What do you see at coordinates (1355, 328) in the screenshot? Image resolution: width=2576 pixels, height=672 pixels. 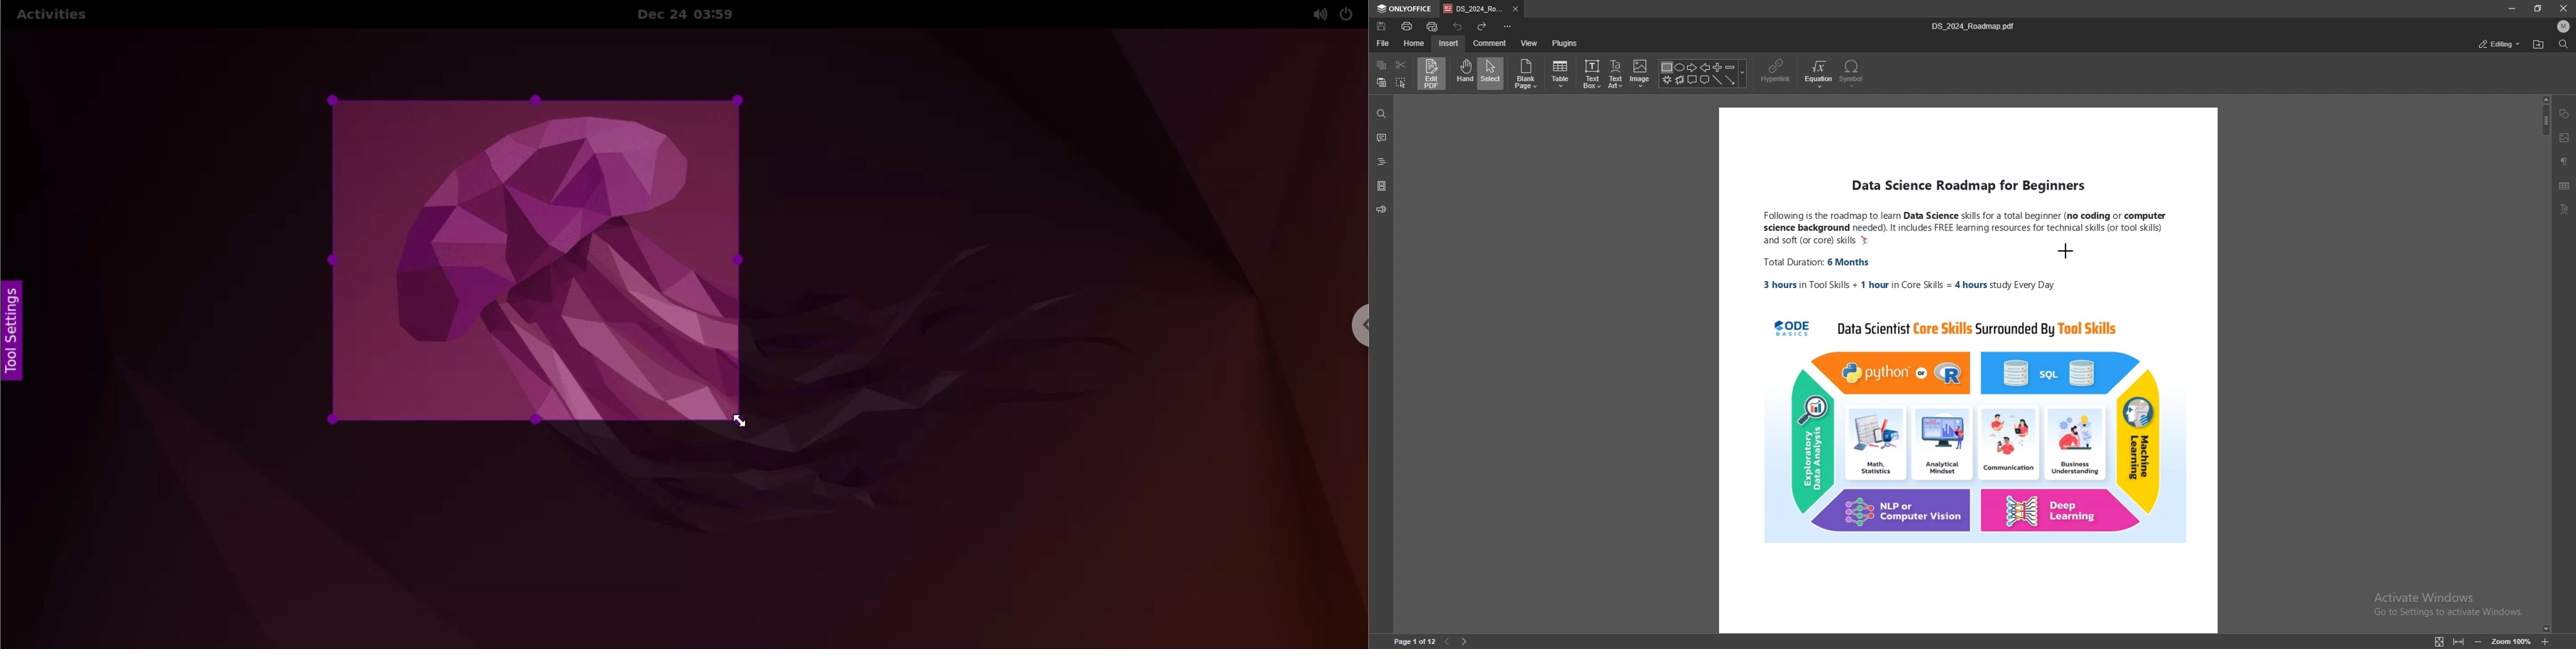 I see `chrome options ` at bounding box center [1355, 328].